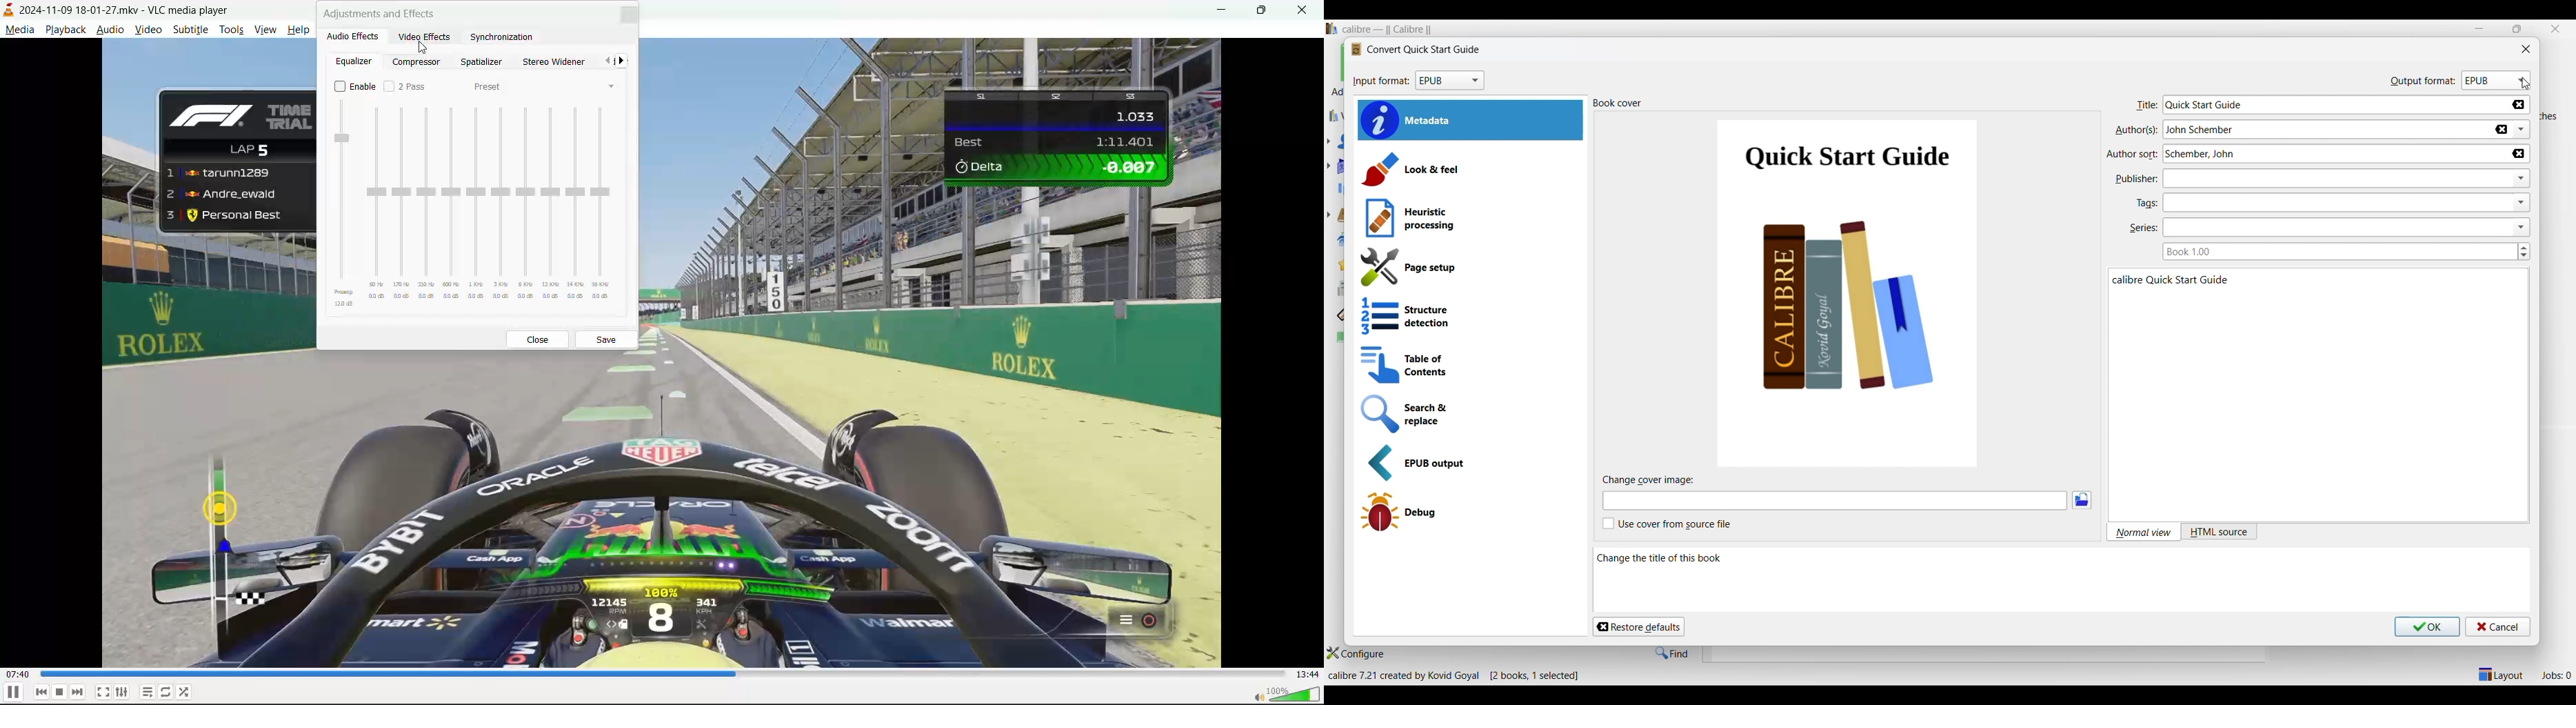 The width and height of the screenshot is (2576, 728). What do you see at coordinates (2528, 87) in the screenshot?
I see `cursor` at bounding box center [2528, 87].